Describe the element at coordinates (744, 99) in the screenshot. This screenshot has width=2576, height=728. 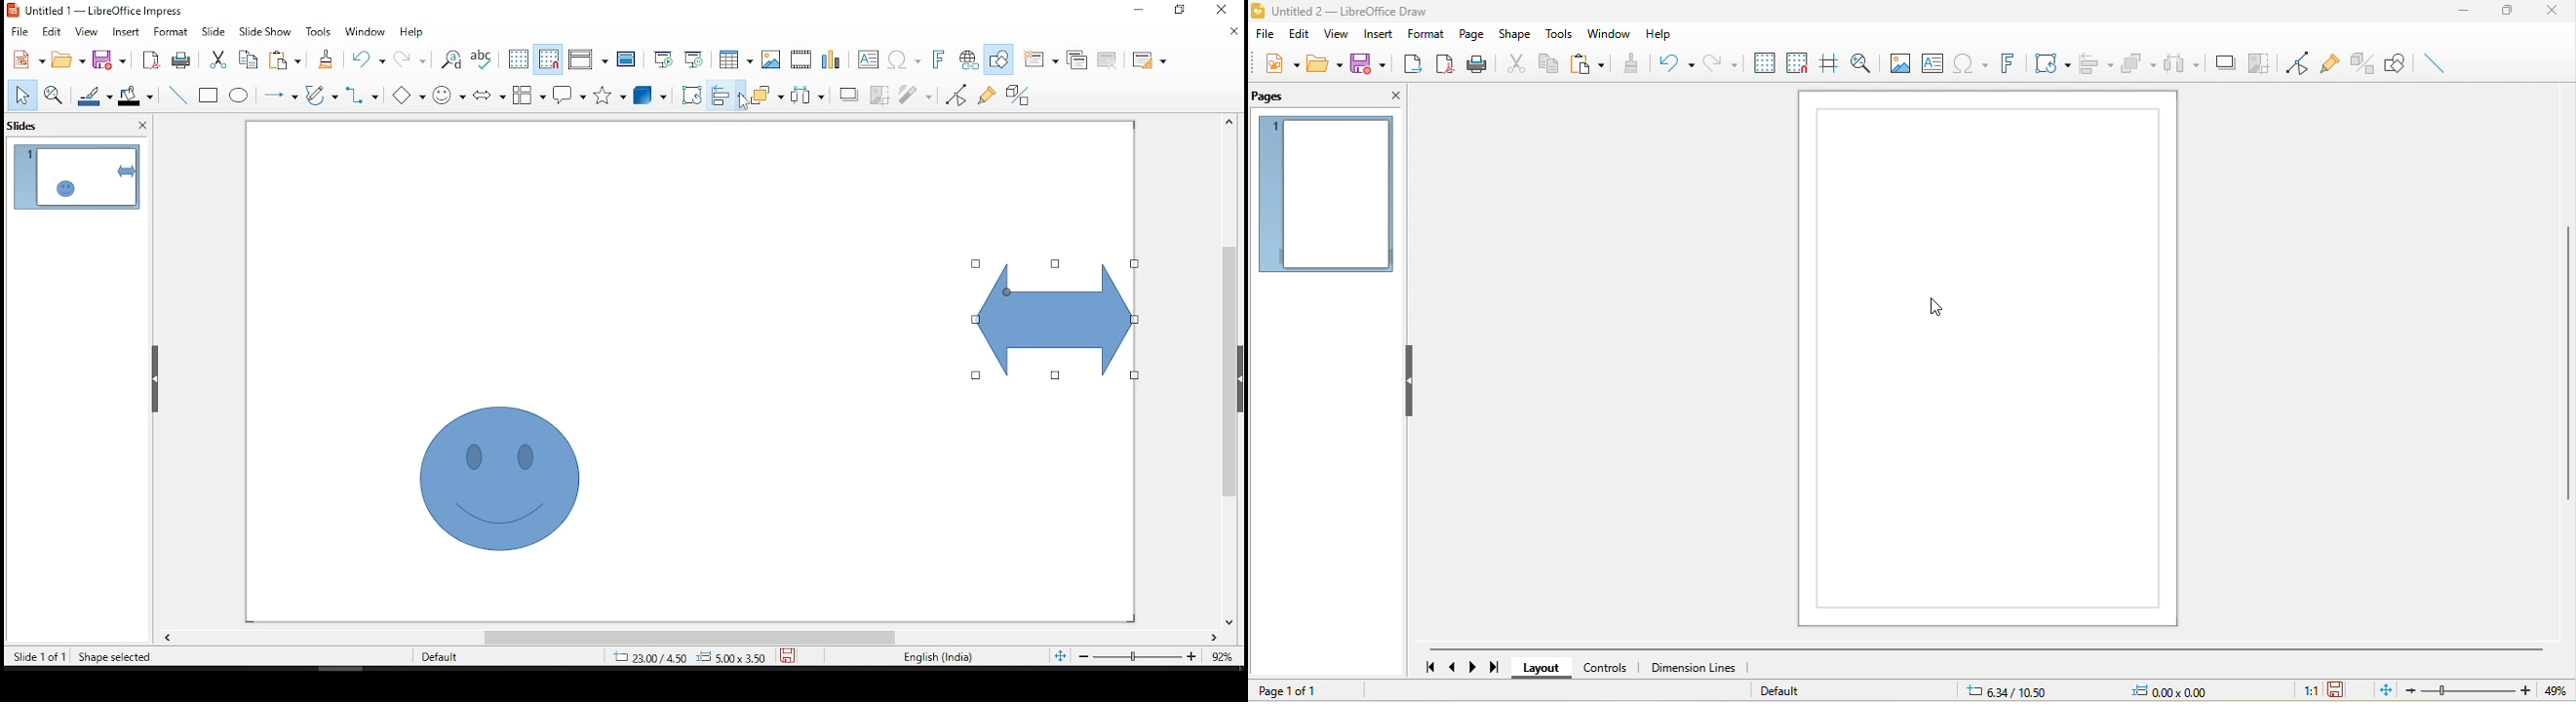
I see `mouse pointer` at that location.